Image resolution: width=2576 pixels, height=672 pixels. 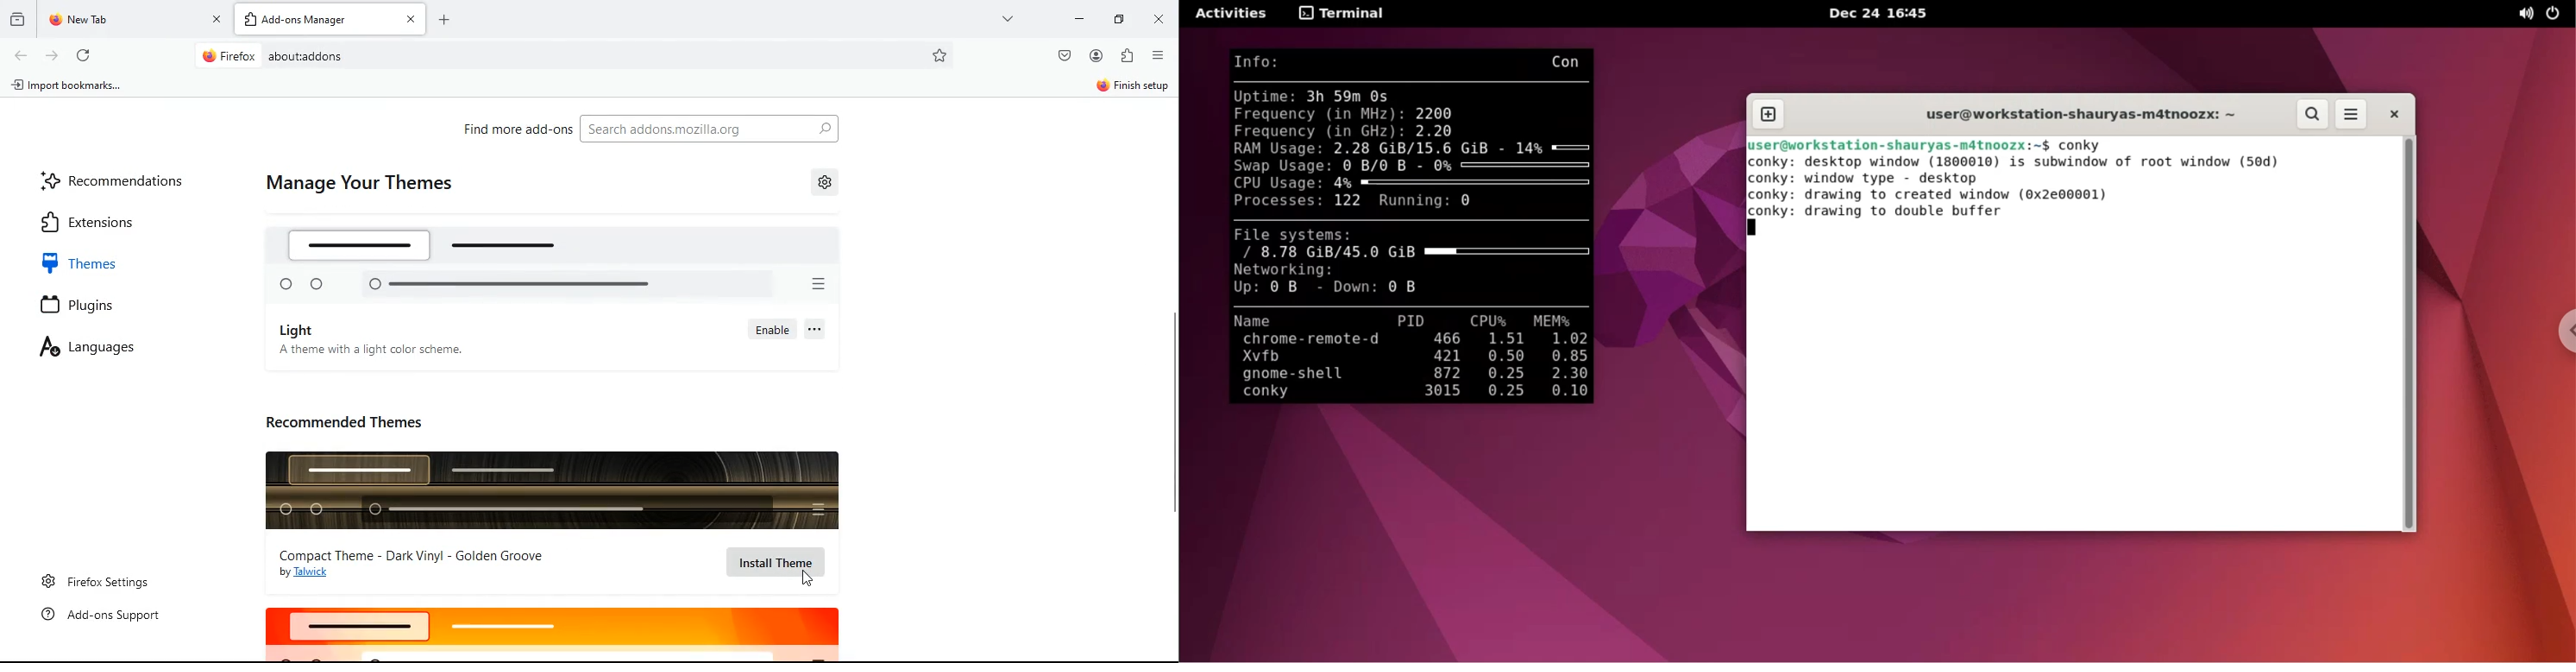 What do you see at coordinates (1411, 253) in the screenshot?
I see `8.78 GiB/45.0 GiB` at bounding box center [1411, 253].